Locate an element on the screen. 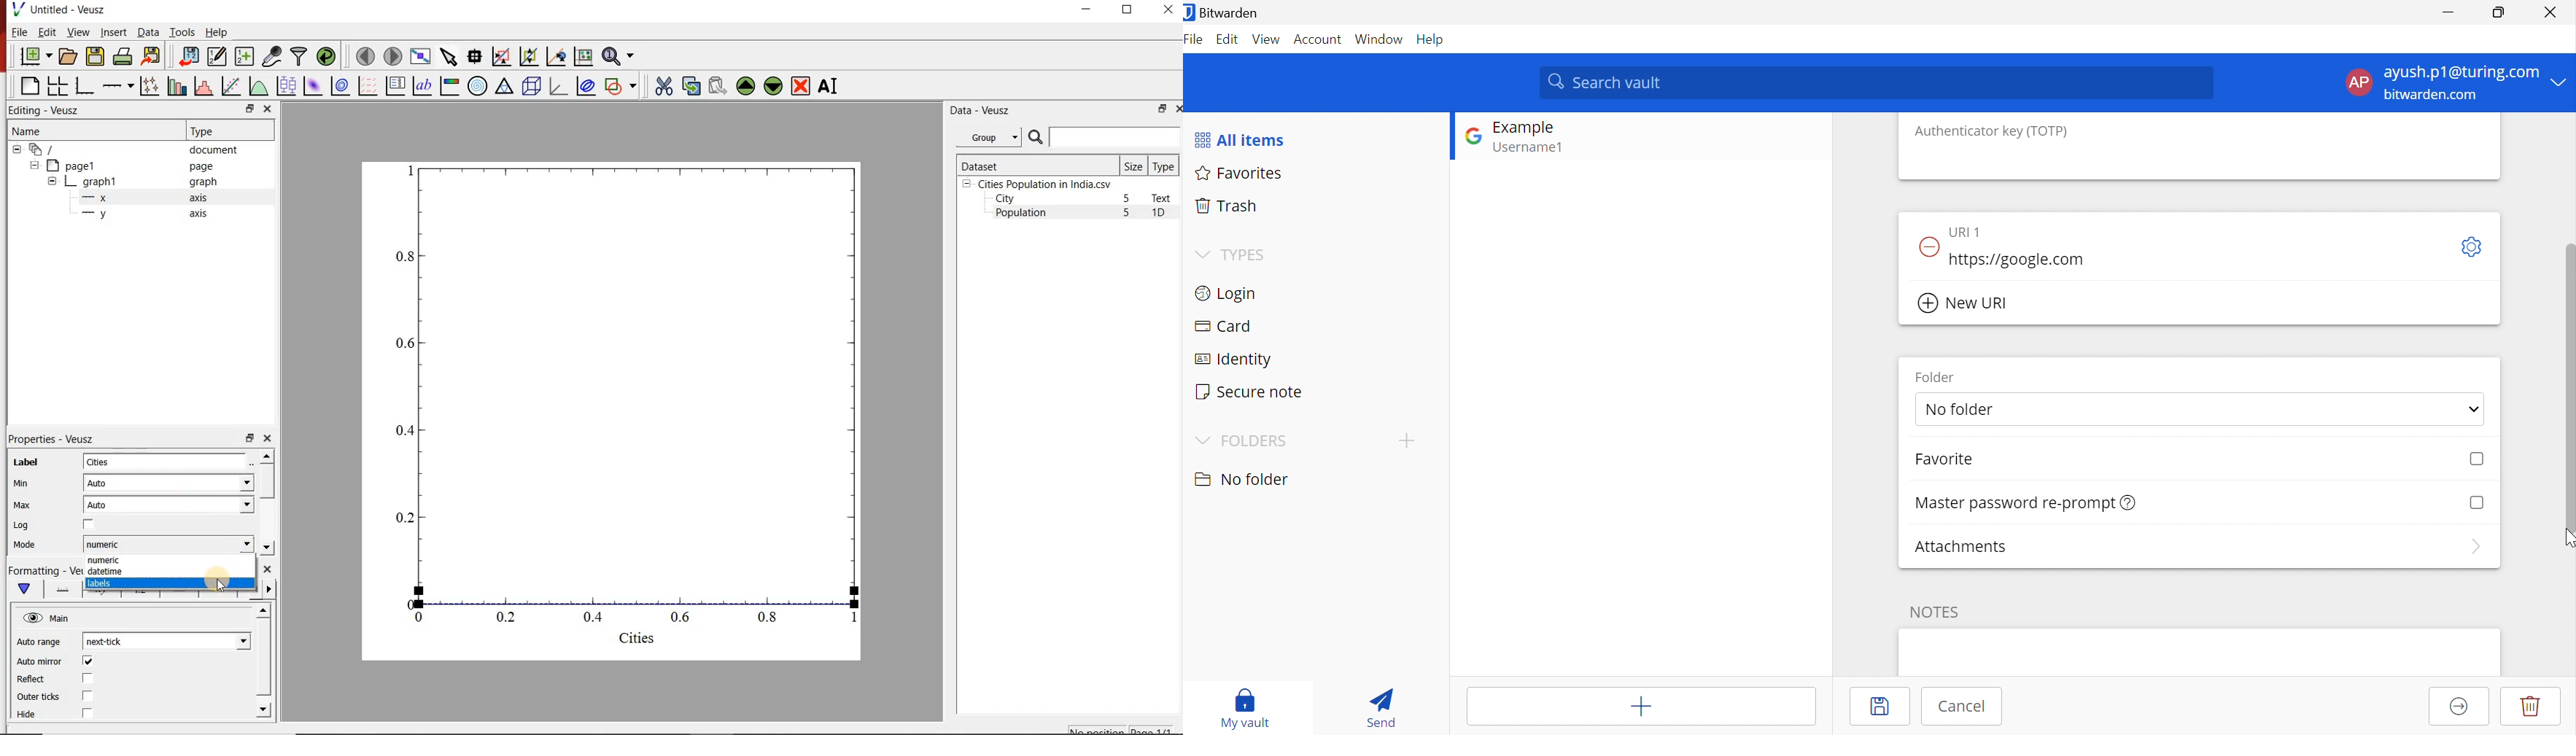  Edit is located at coordinates (46, 32).